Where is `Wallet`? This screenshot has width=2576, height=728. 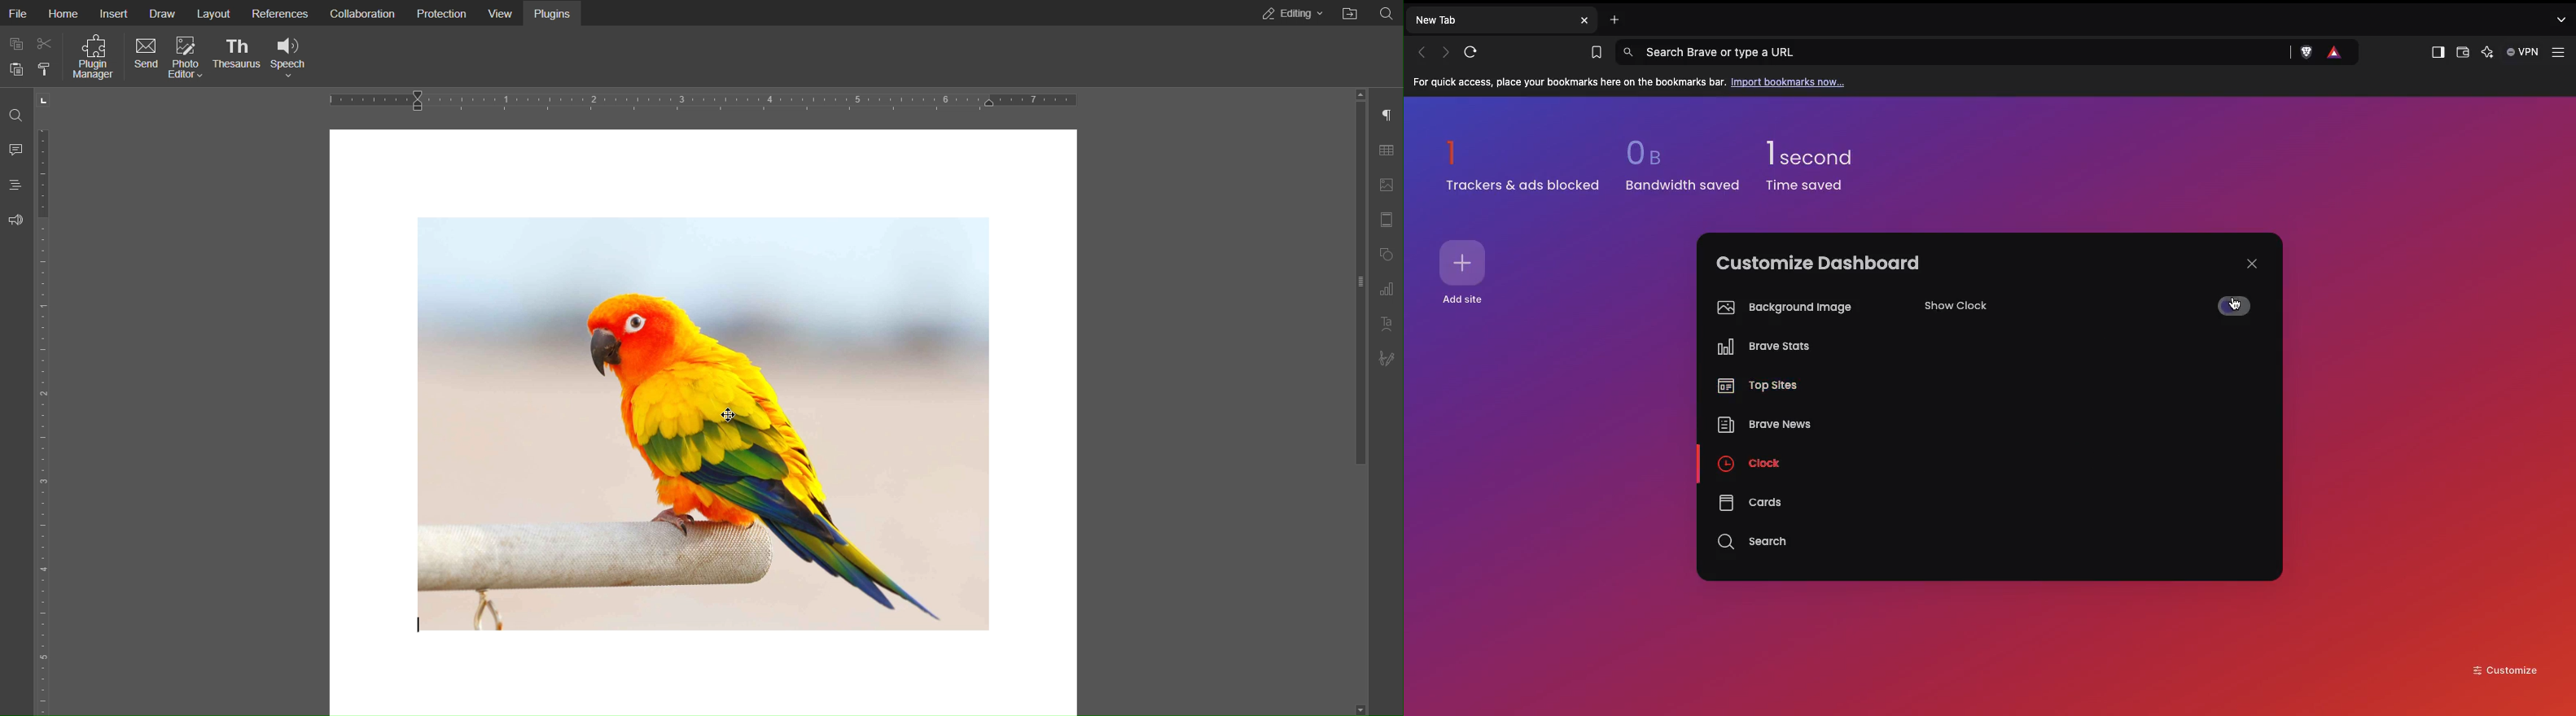 Wallet is located at coordinates (2461, 55).